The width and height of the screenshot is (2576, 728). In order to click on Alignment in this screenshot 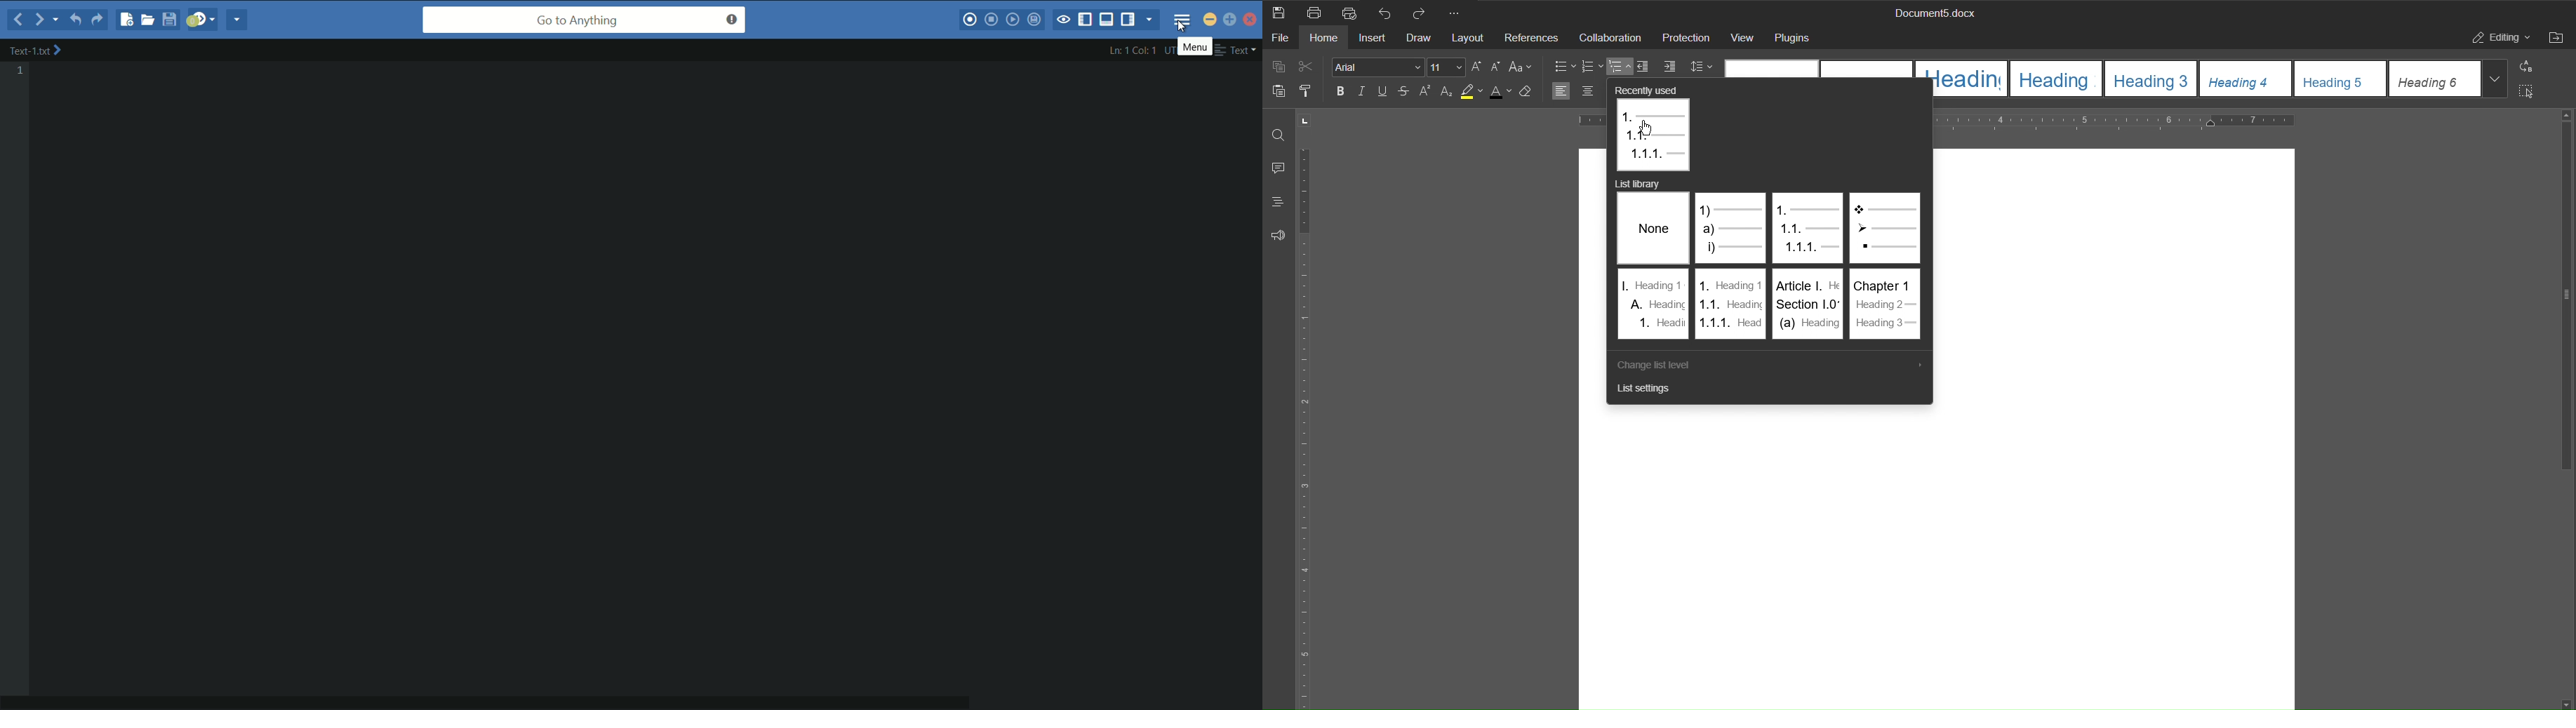, I will do `click(1576, 91)`.